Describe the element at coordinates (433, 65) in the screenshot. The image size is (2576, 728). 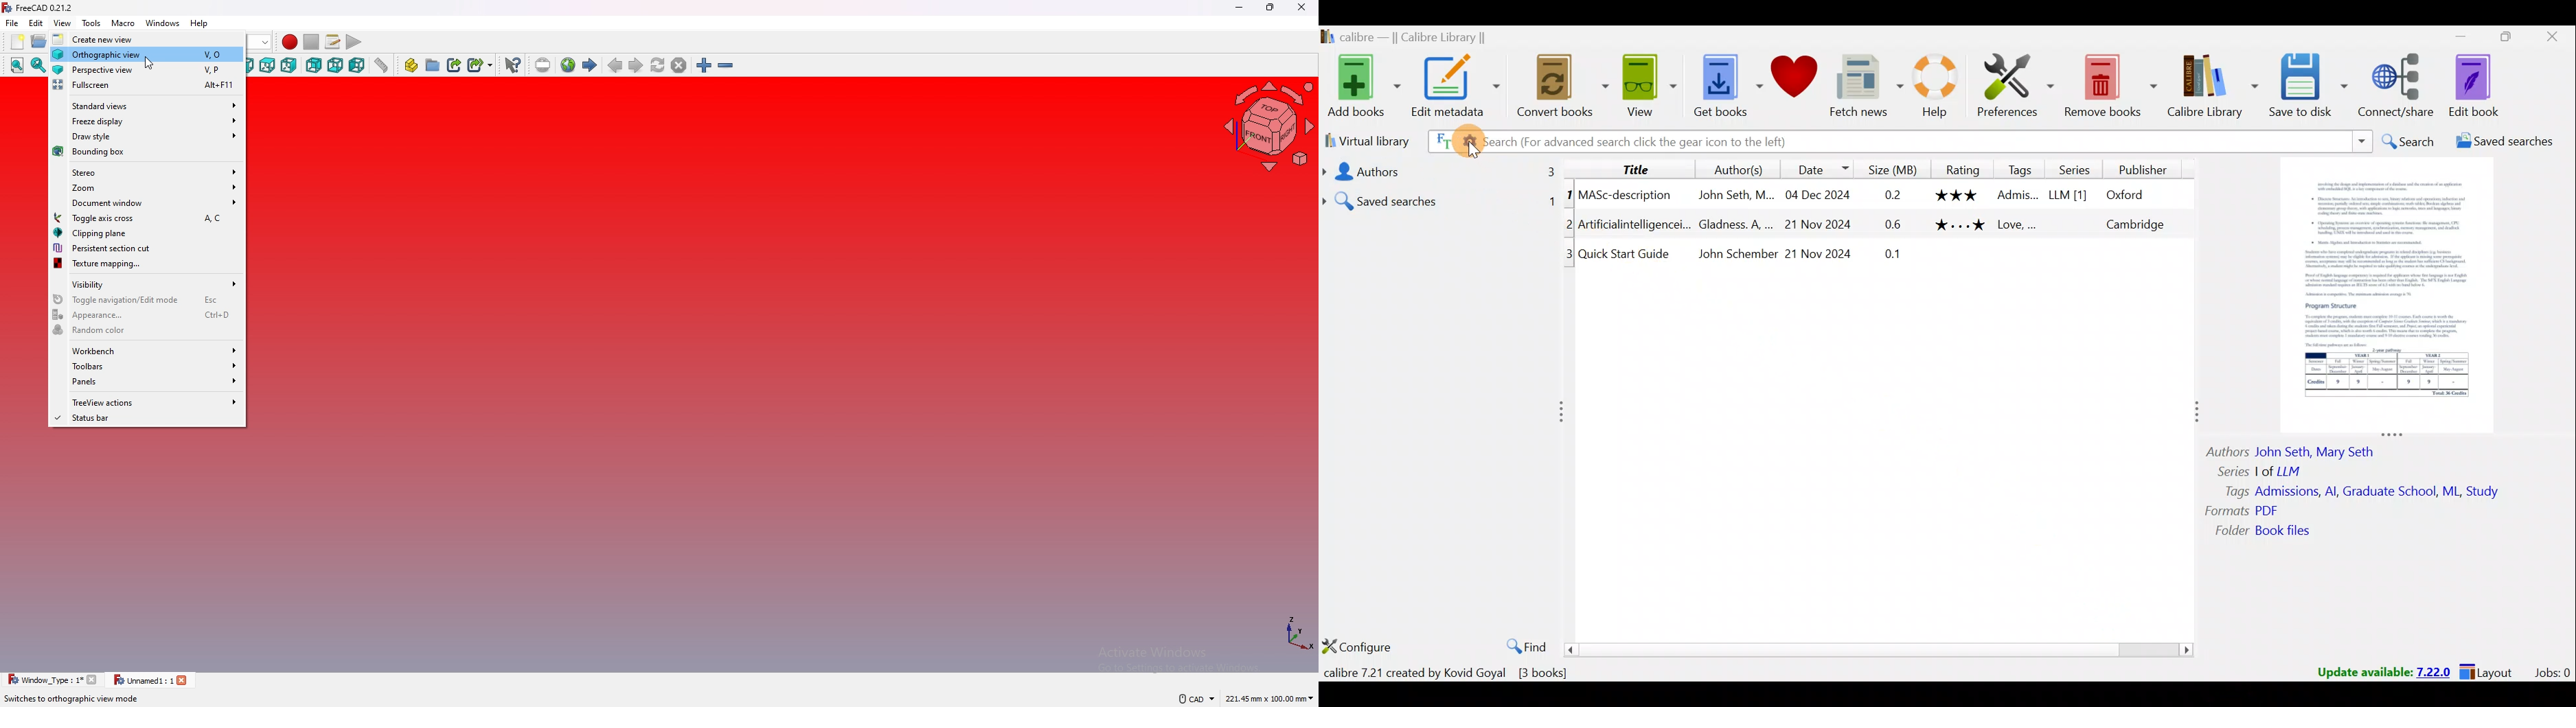
I see `create group` at that location.